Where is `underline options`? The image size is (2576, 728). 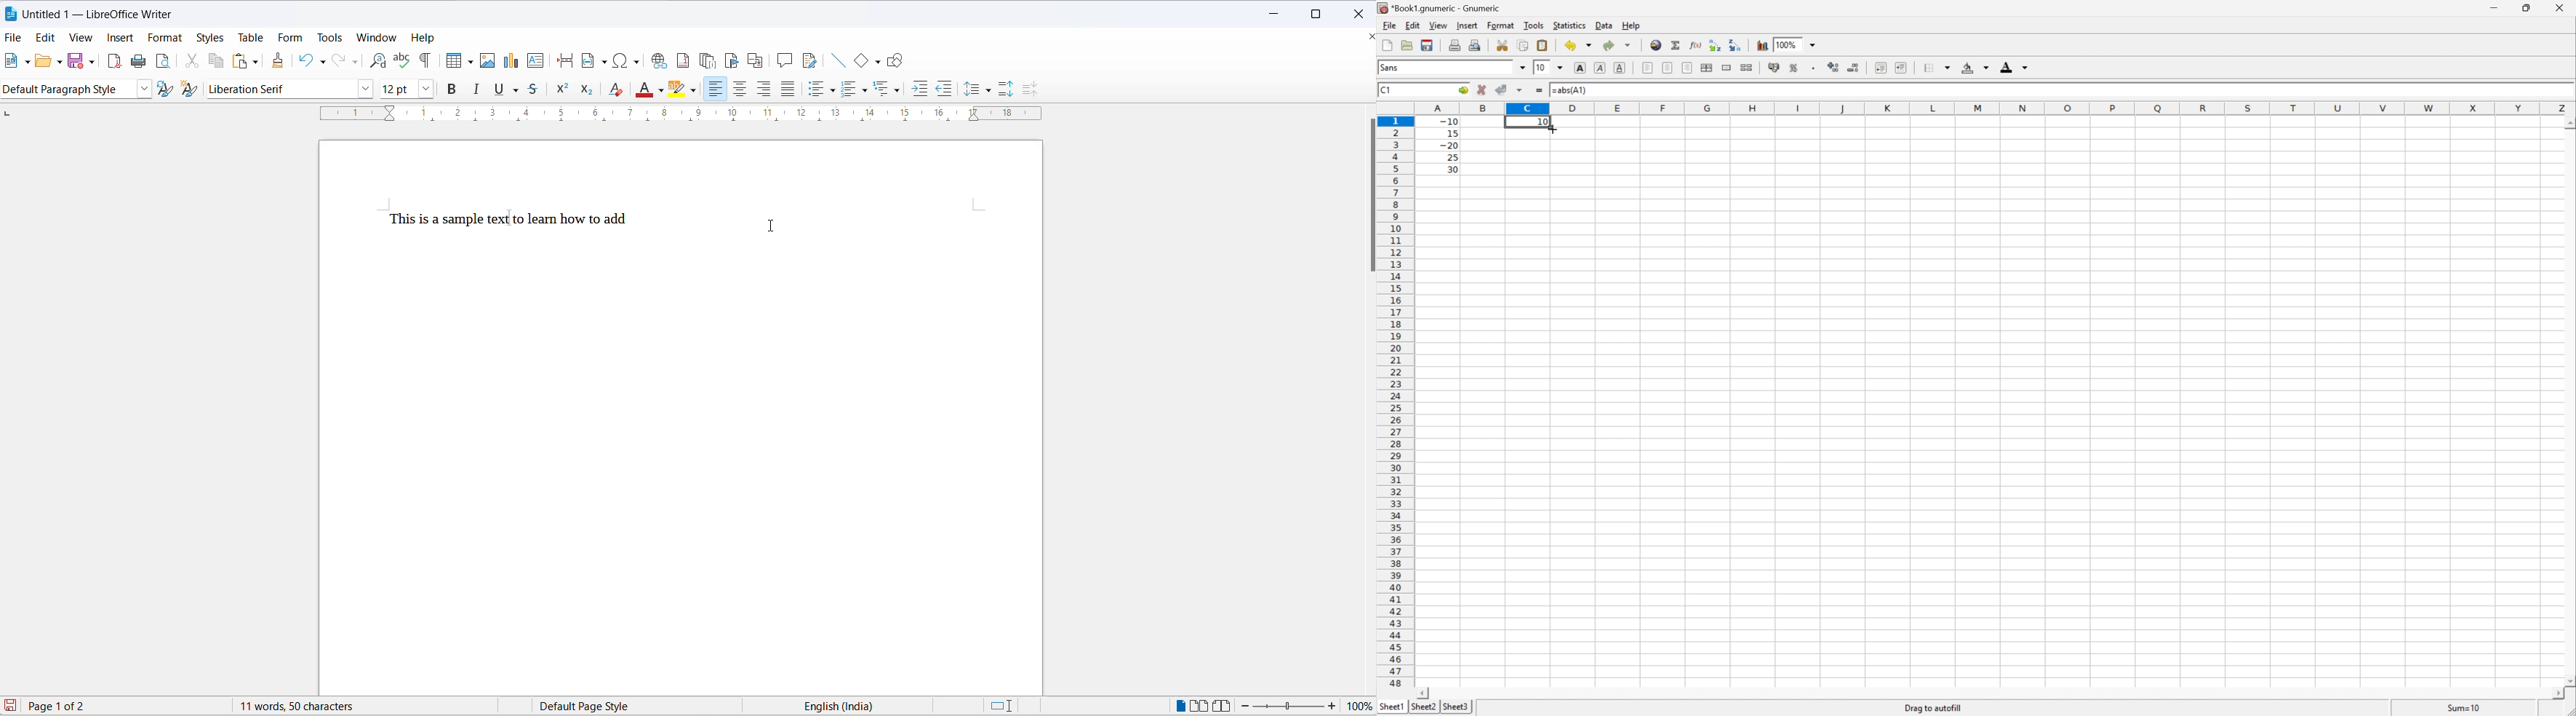
underline options is located at coordinates (520, 90).